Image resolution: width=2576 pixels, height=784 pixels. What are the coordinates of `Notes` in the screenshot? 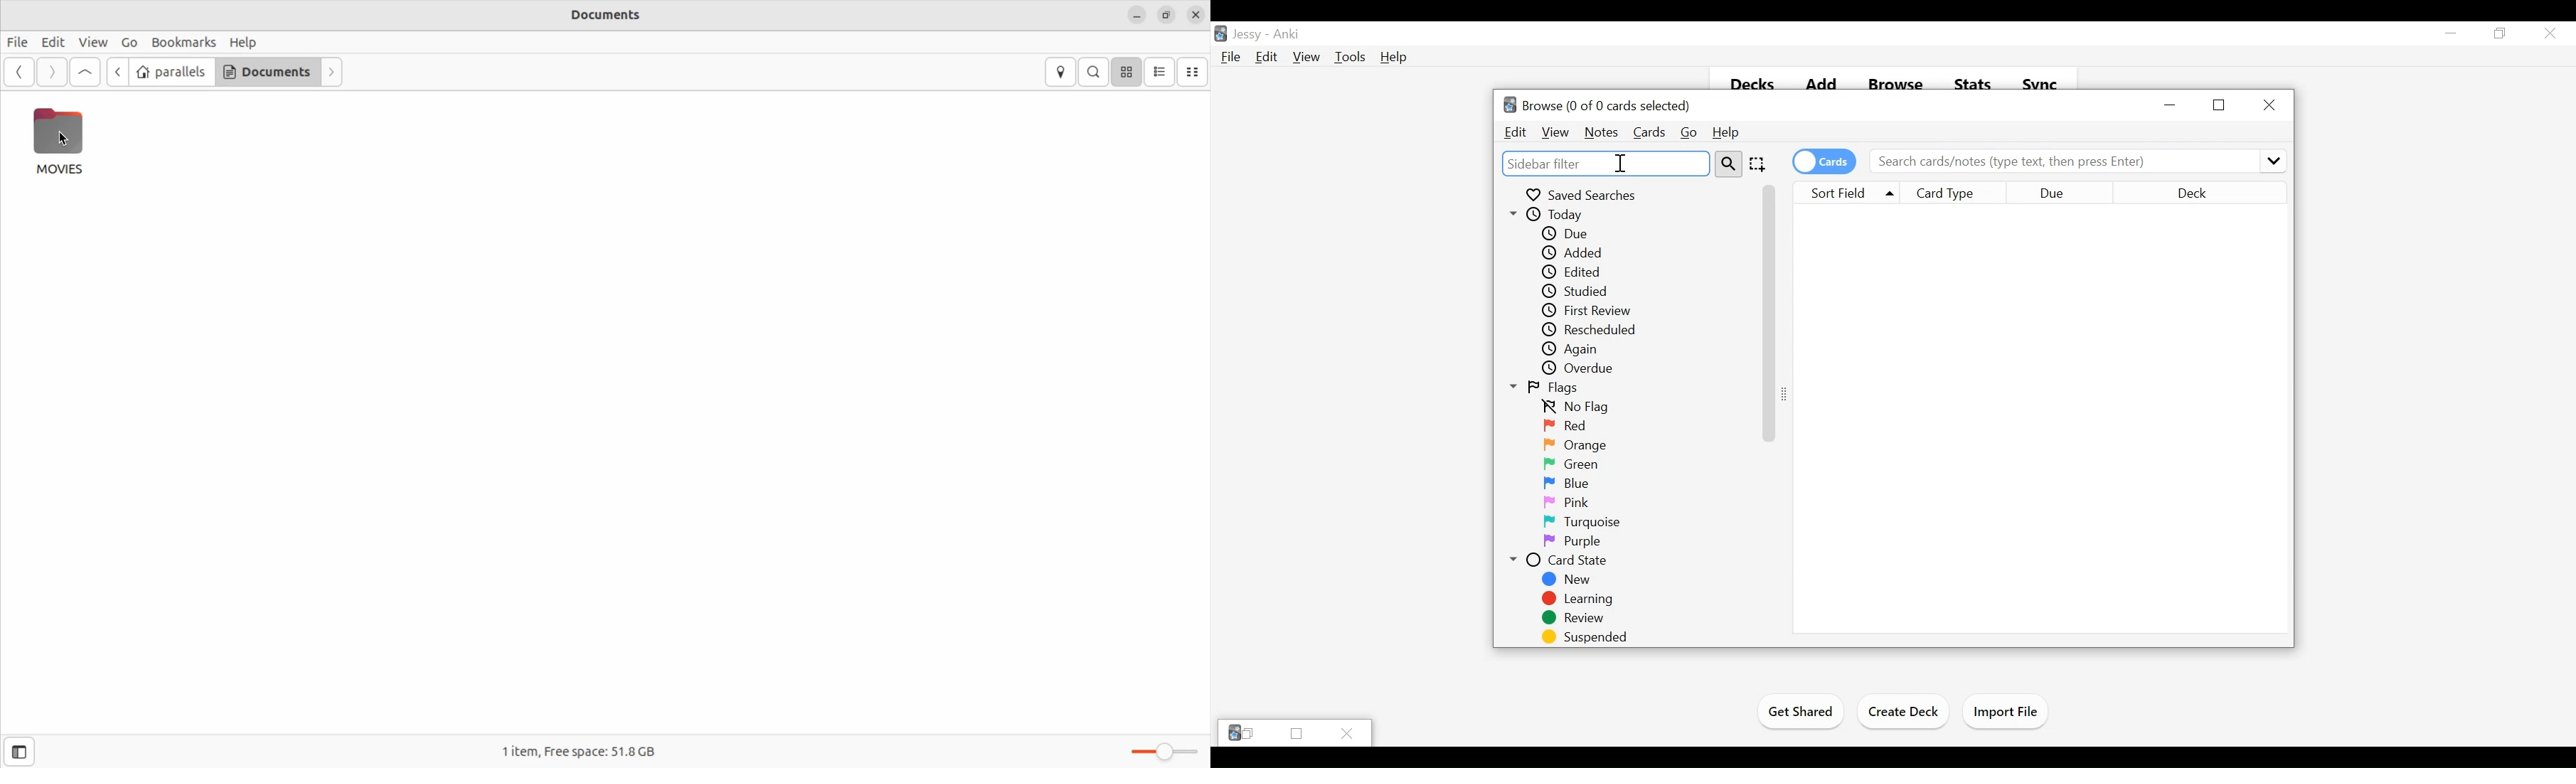 It's located at (1600, 133).